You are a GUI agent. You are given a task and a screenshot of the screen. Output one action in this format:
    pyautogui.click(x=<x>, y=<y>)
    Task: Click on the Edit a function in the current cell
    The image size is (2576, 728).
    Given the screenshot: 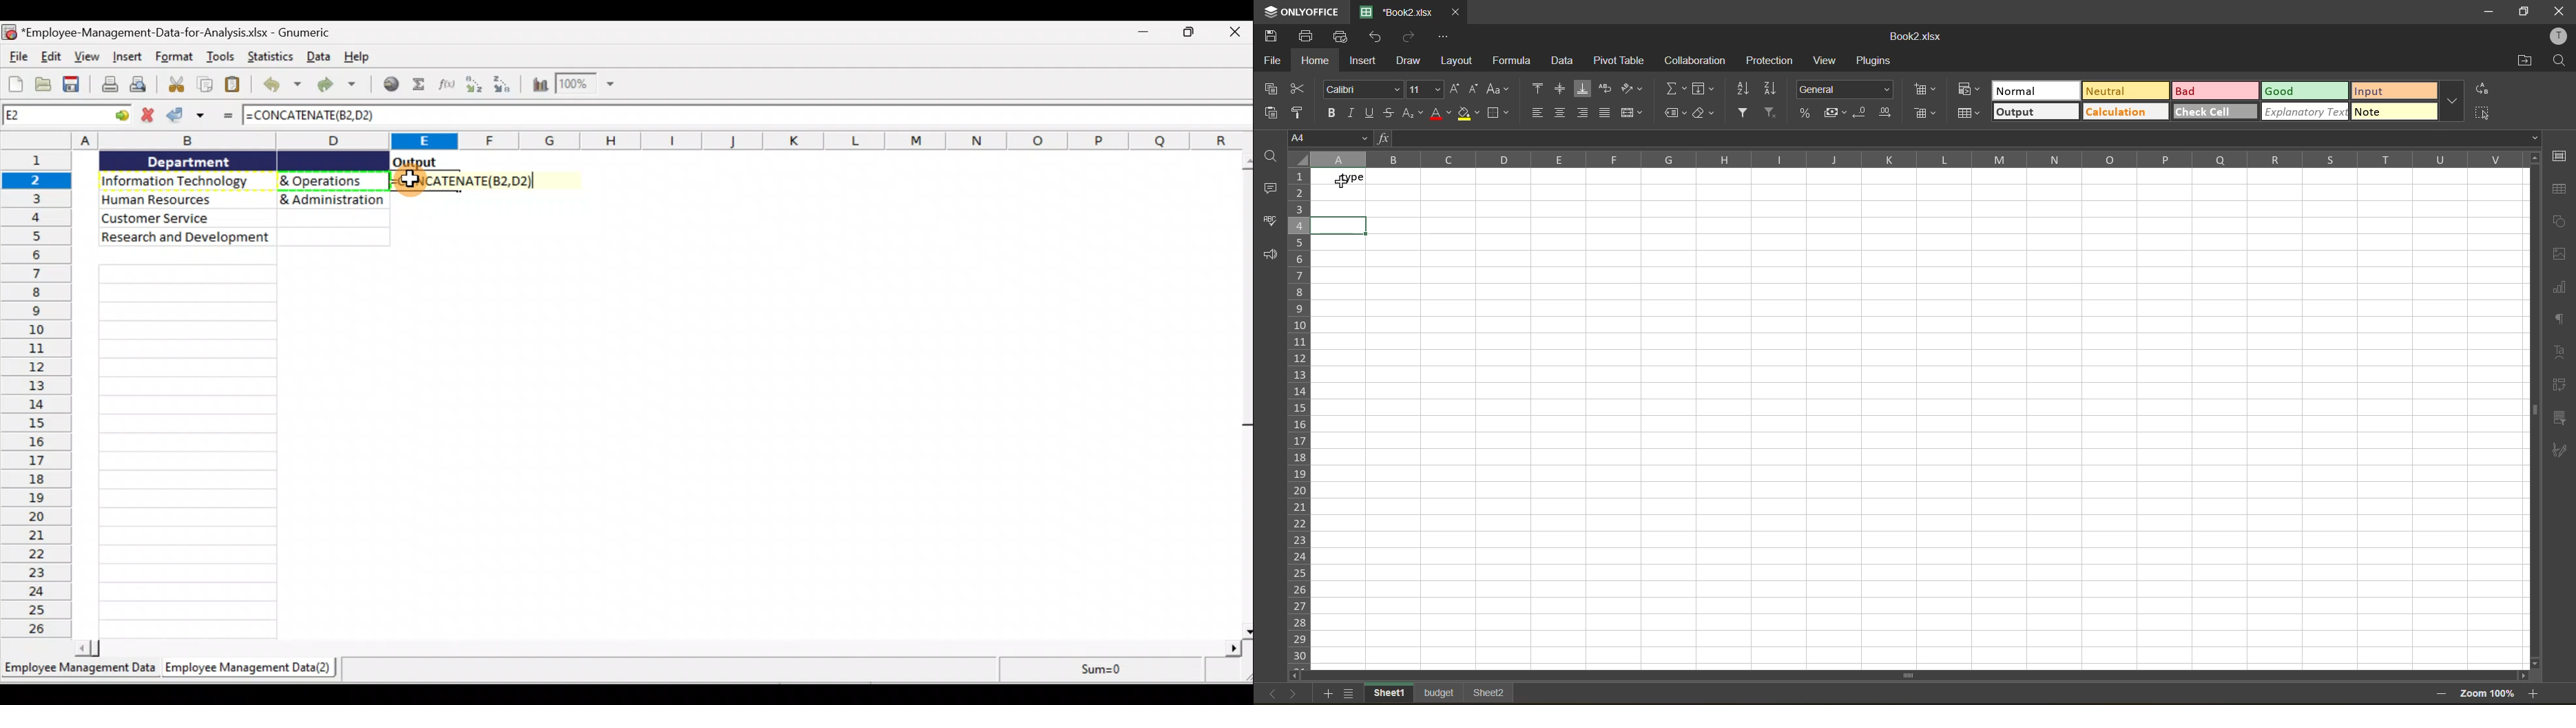 What is the action you would take?
    pyautogui.click(x=446, y=83)
    